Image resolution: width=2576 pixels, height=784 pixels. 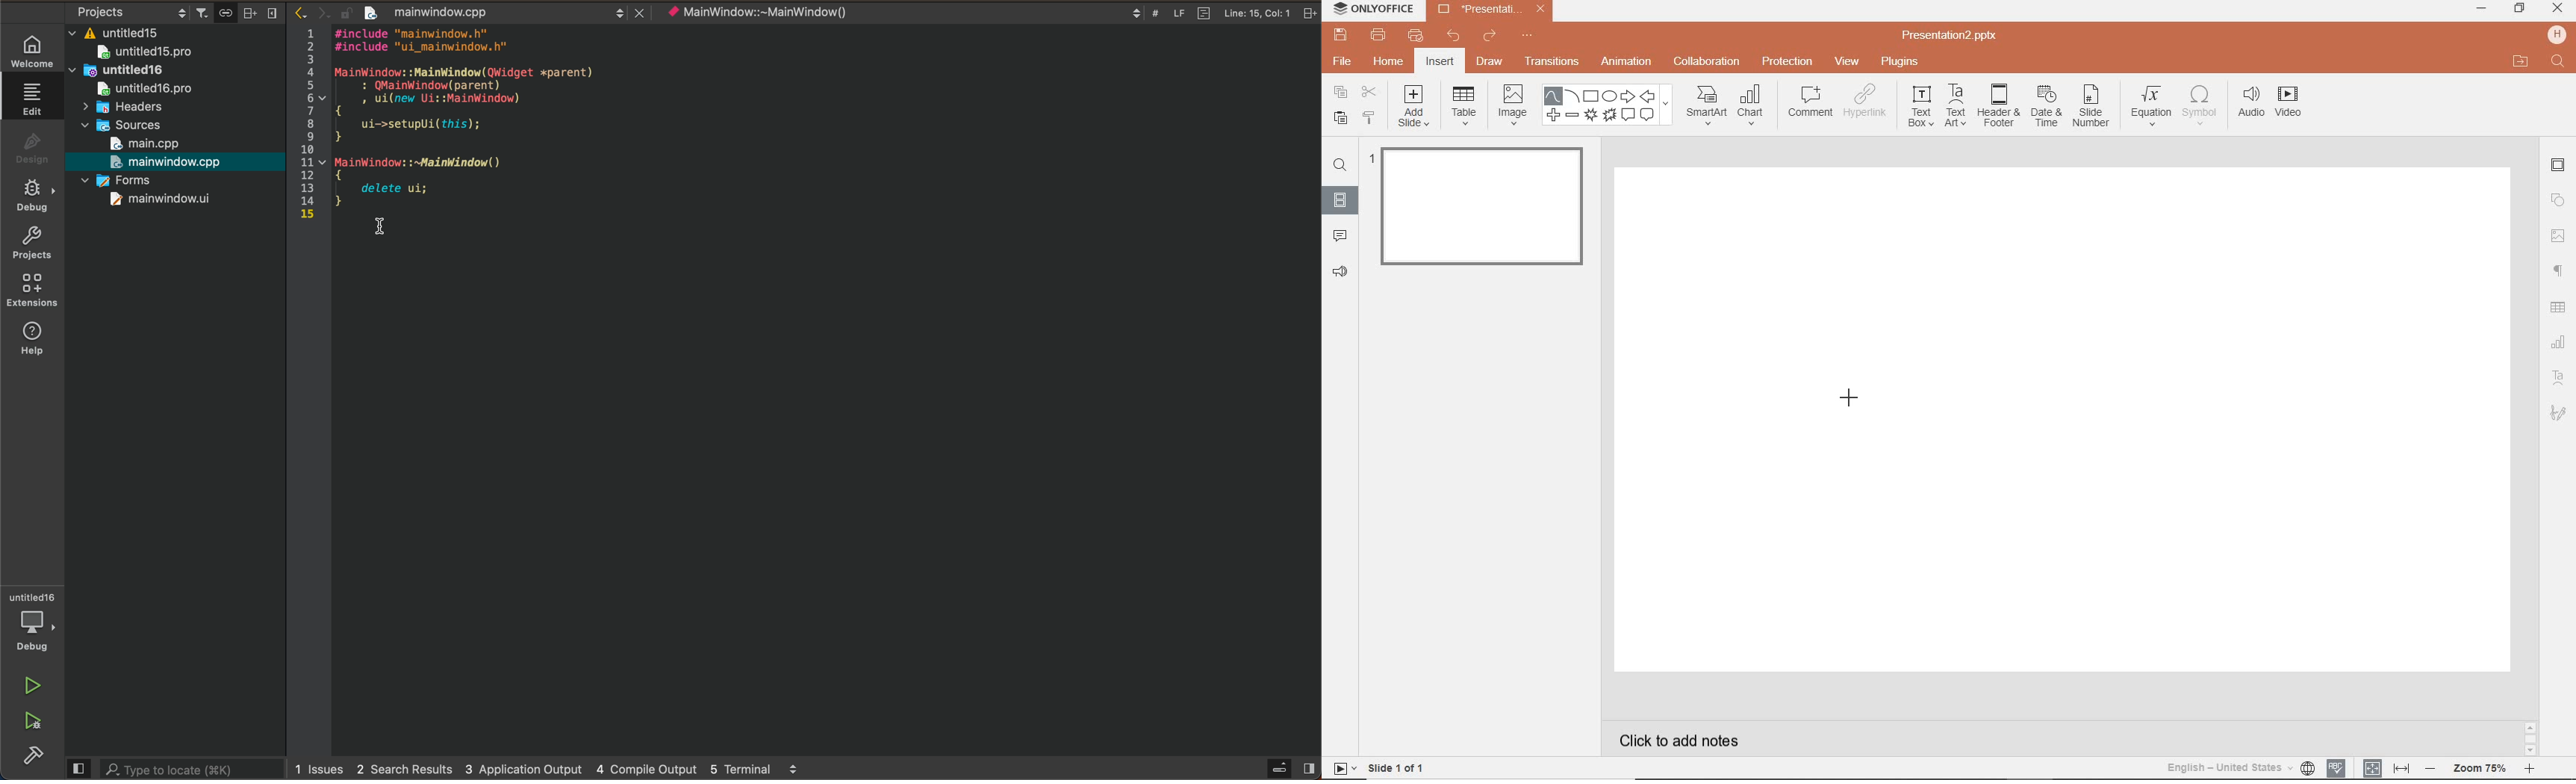 What do you see at coordinates (1610, 106) in the screenshot?
I see `SHAPES` at bounding box center [1610, 106].